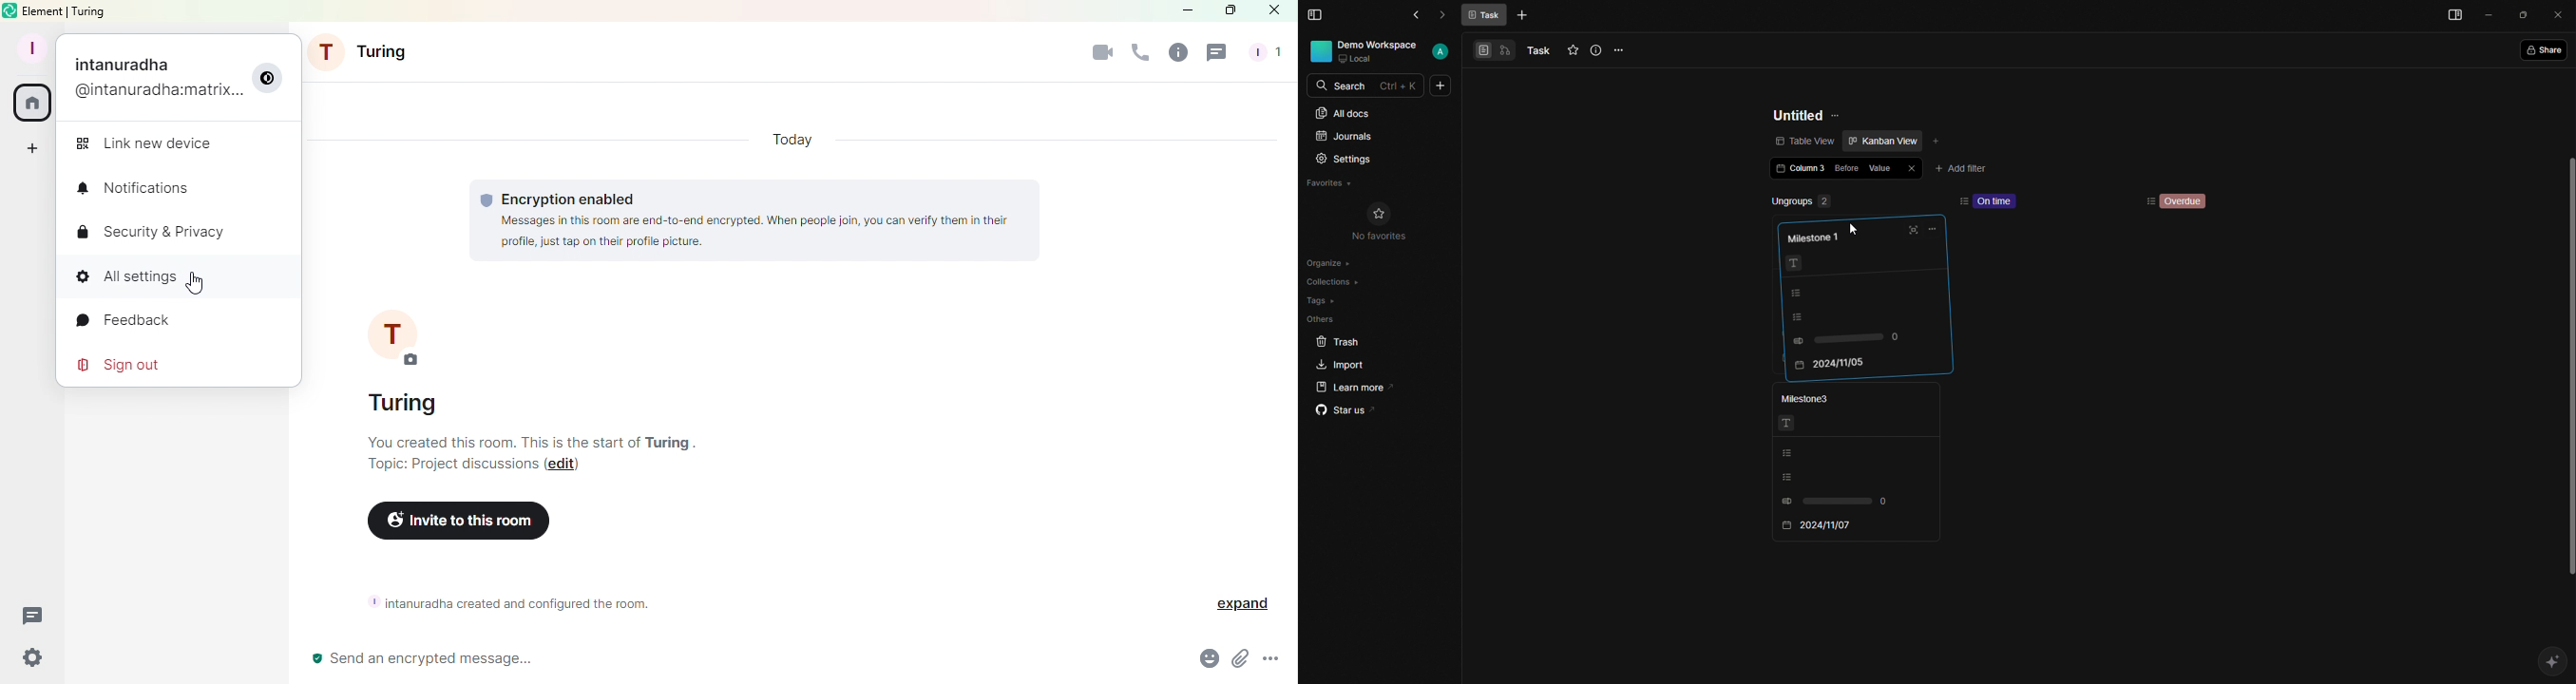 Image resolution: width=2576 pixels, height=700 pixels. Describe the element at coordinates (1273, 14) in the screenshot. I see `Close` at that location.